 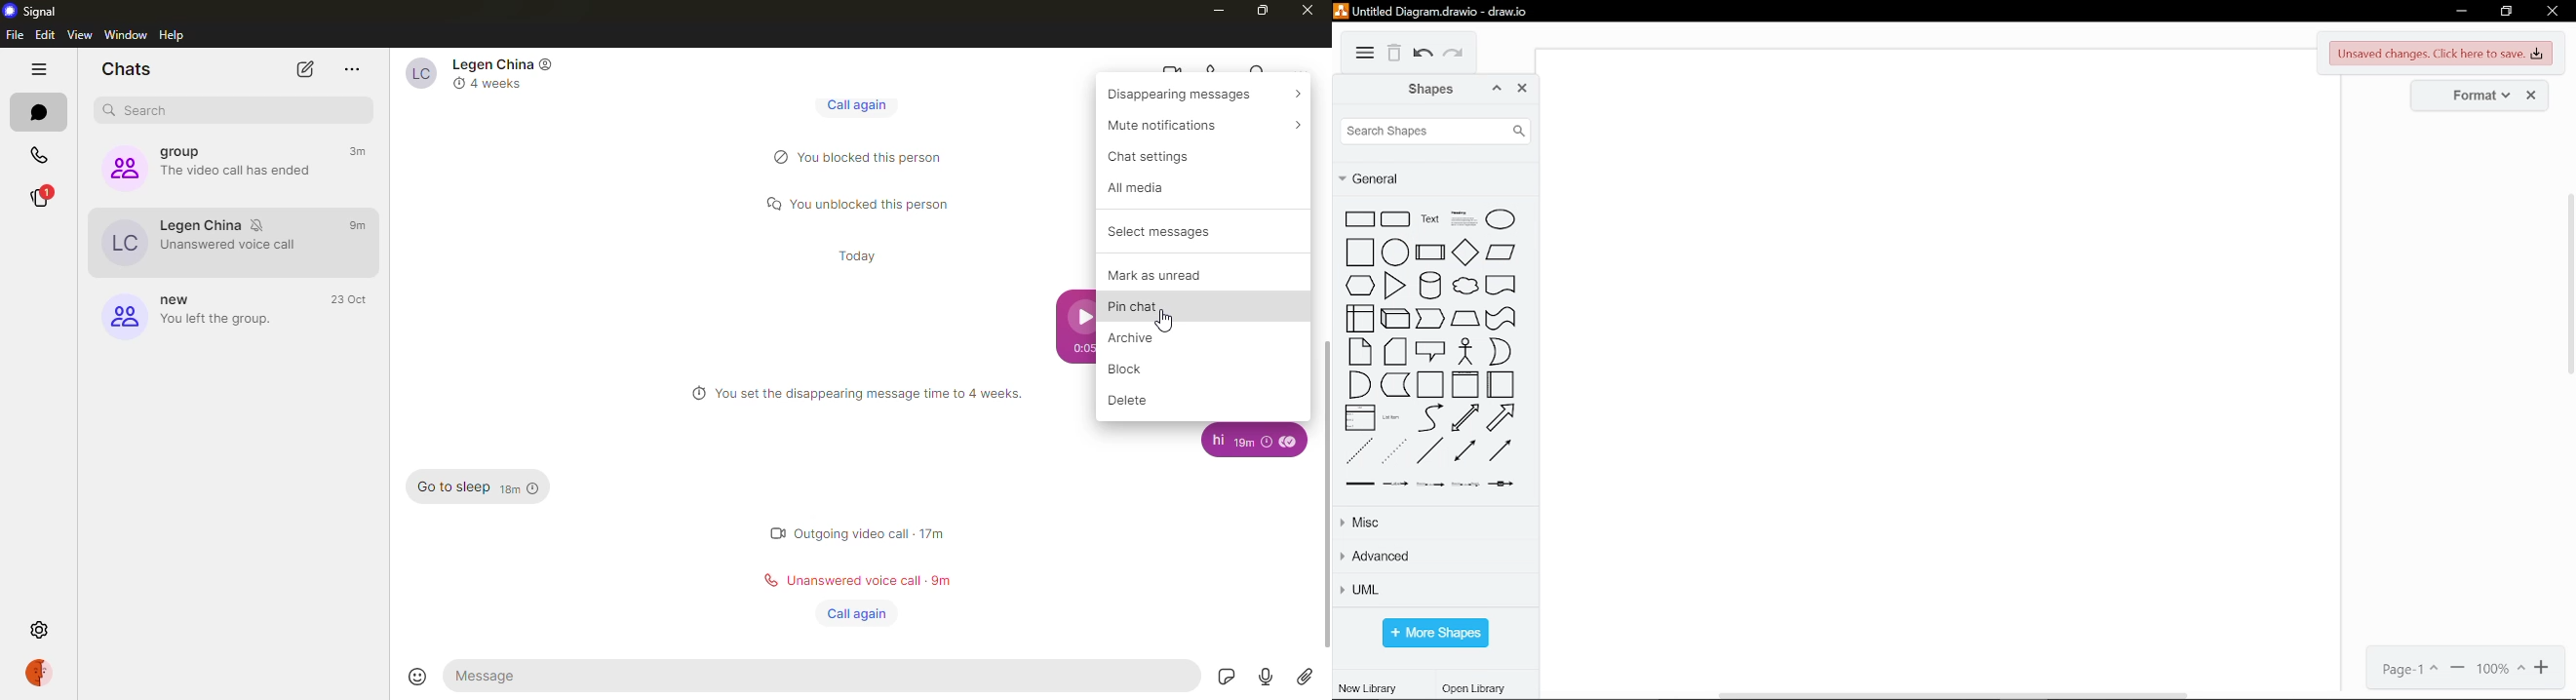 What do you see at coordinates (1395, 53) in the screenshot?
I see `delete` at bounding box center [1395, 53].